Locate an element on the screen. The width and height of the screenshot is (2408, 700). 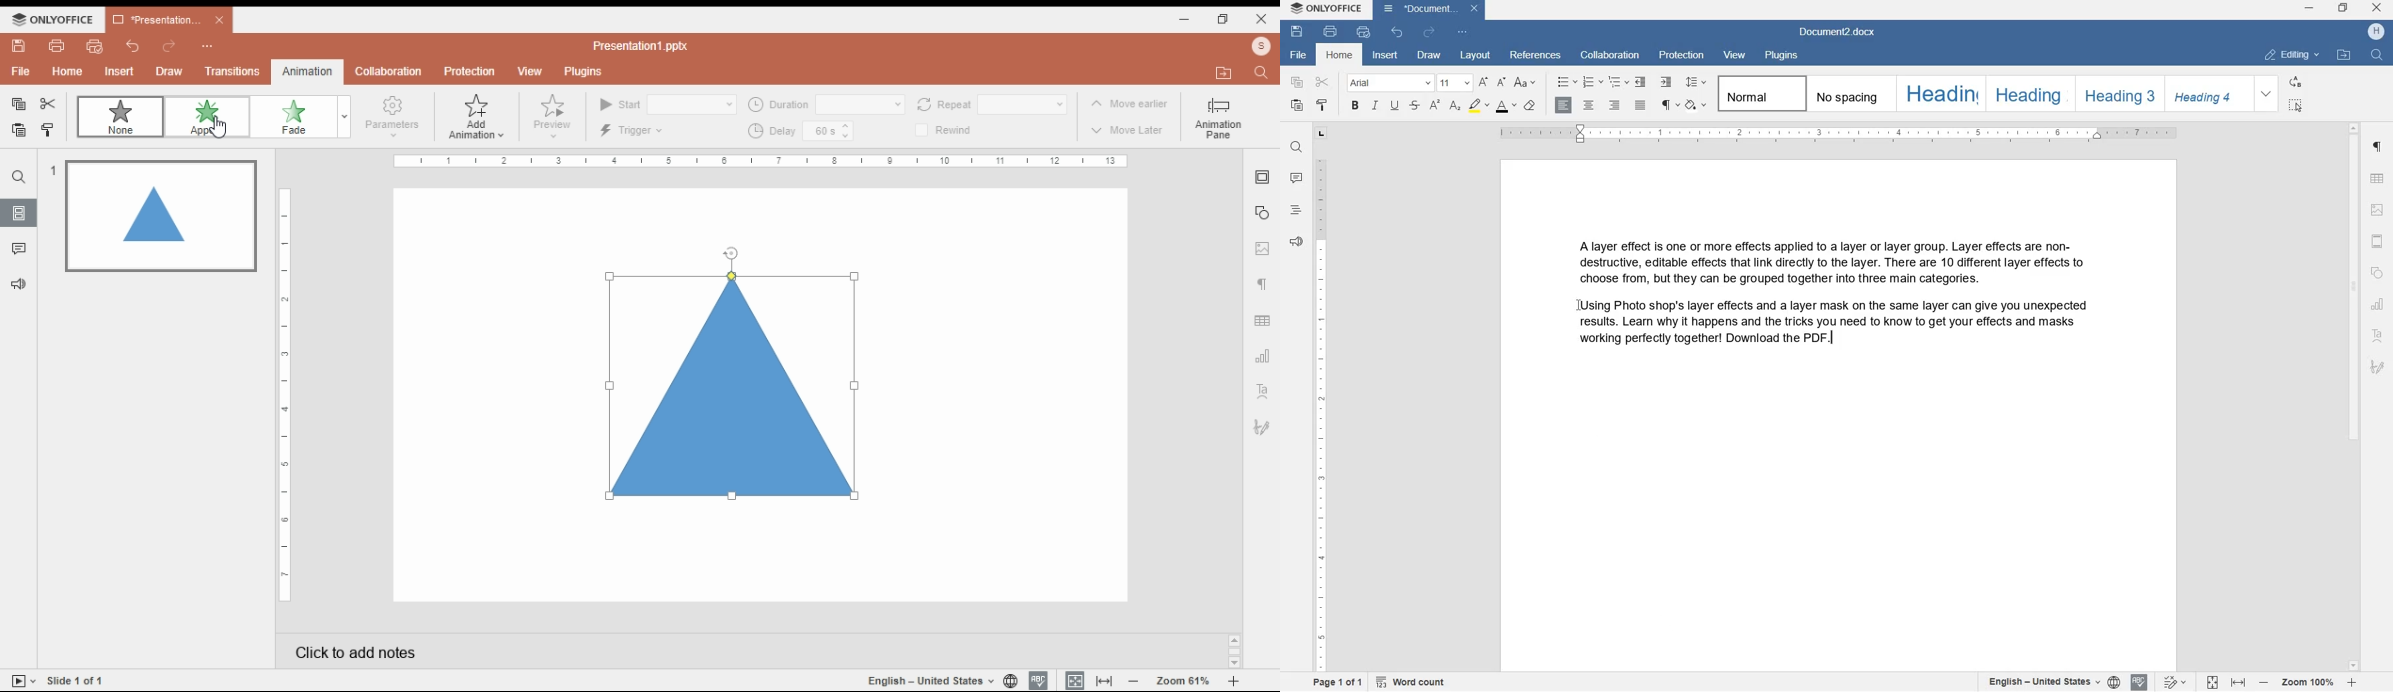
JUSTIFIED is located at coordinates (1640, 106).